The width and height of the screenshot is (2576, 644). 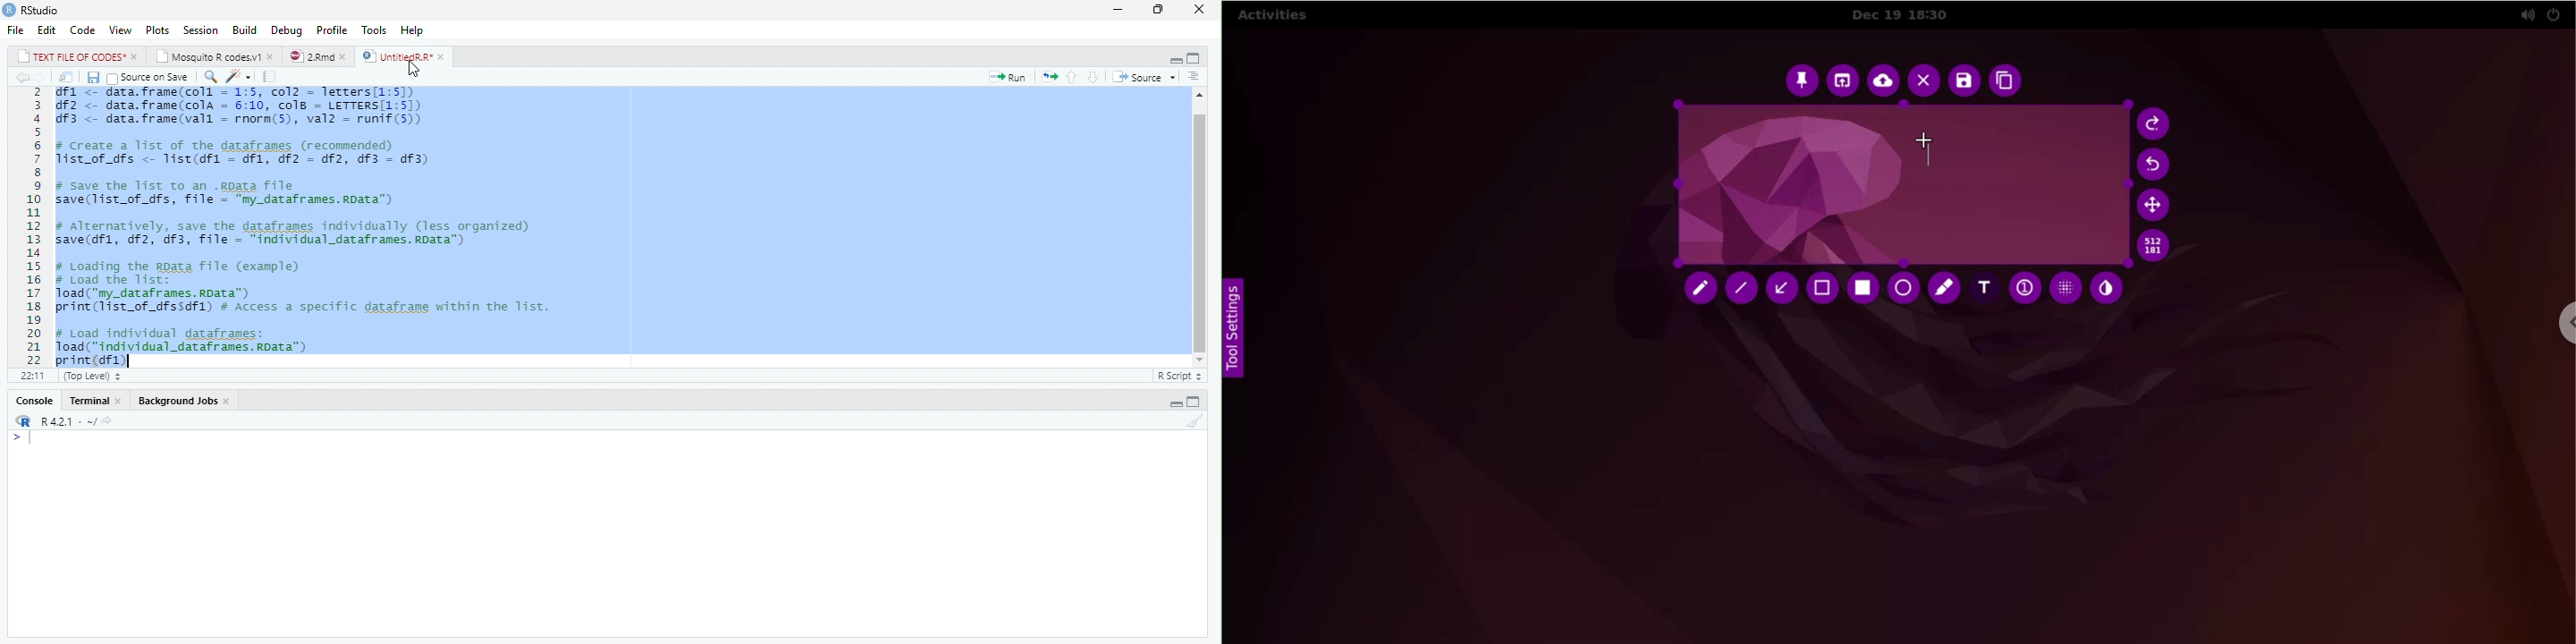 I want to click on UntitiedR.R, so click(x=405, y=56).